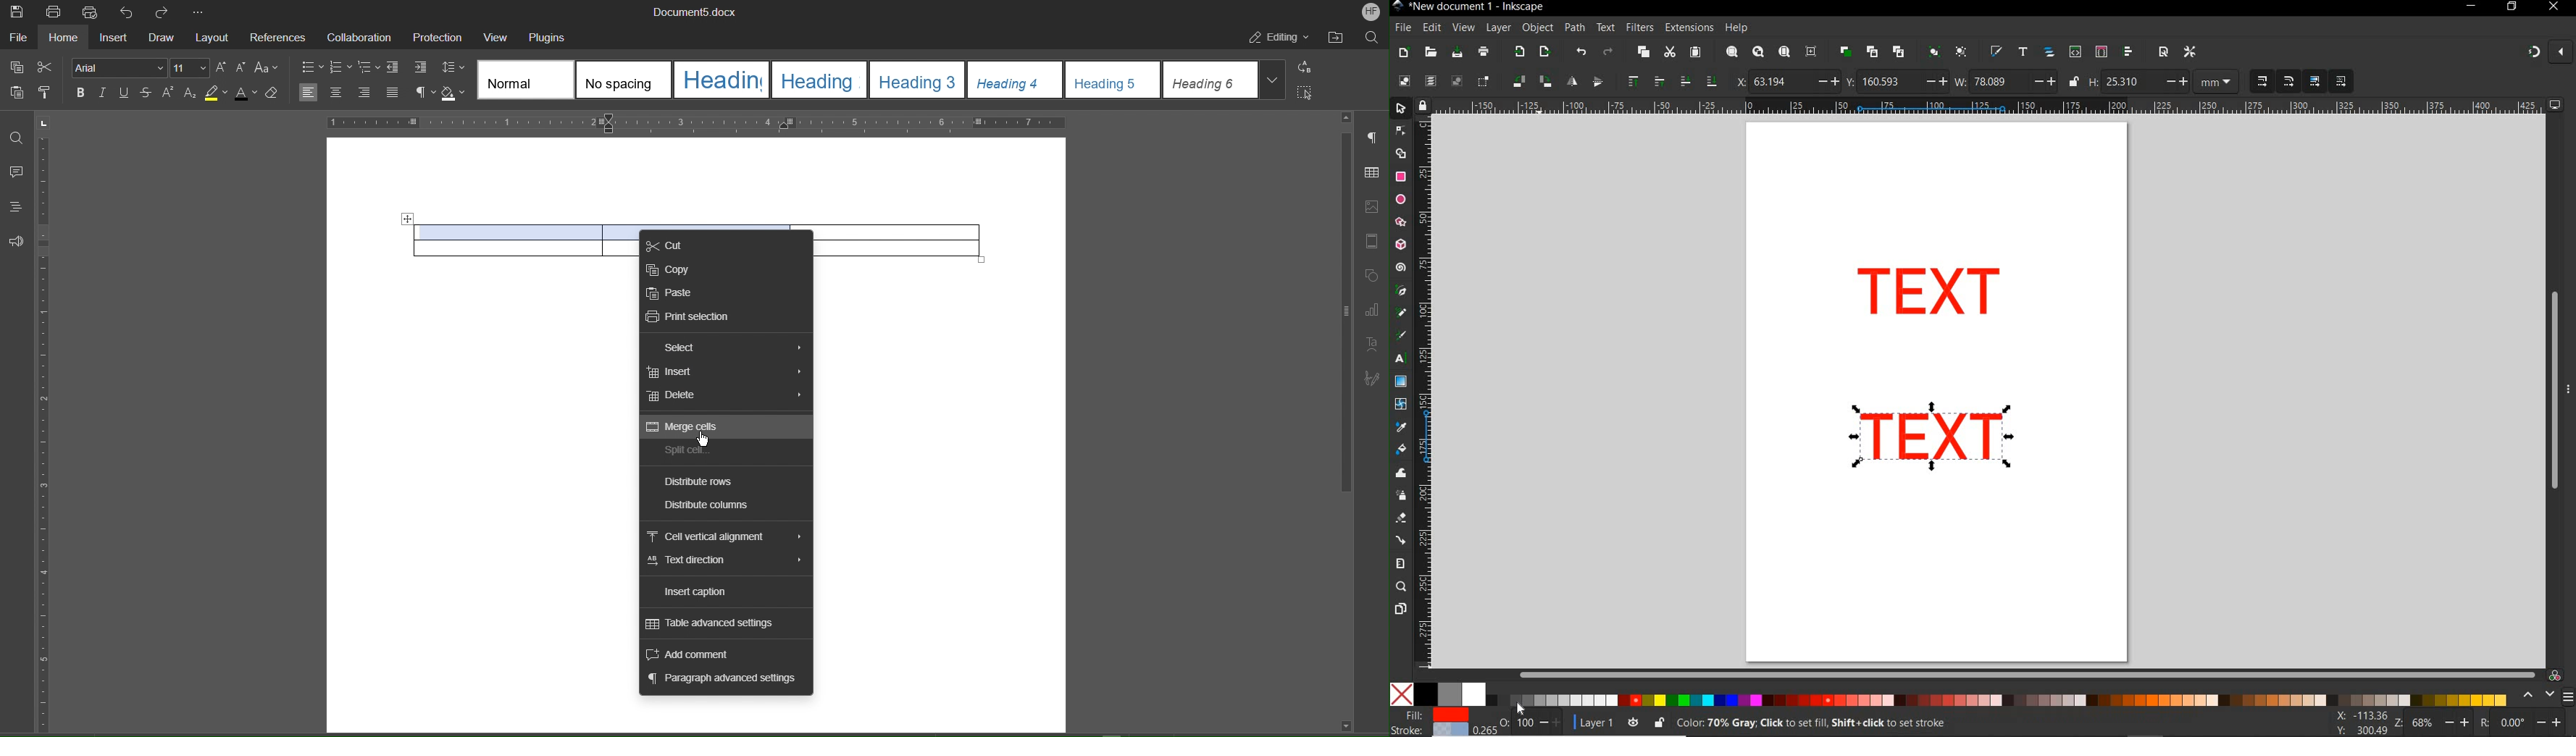  I want to click on cut, so click(1669, 53).